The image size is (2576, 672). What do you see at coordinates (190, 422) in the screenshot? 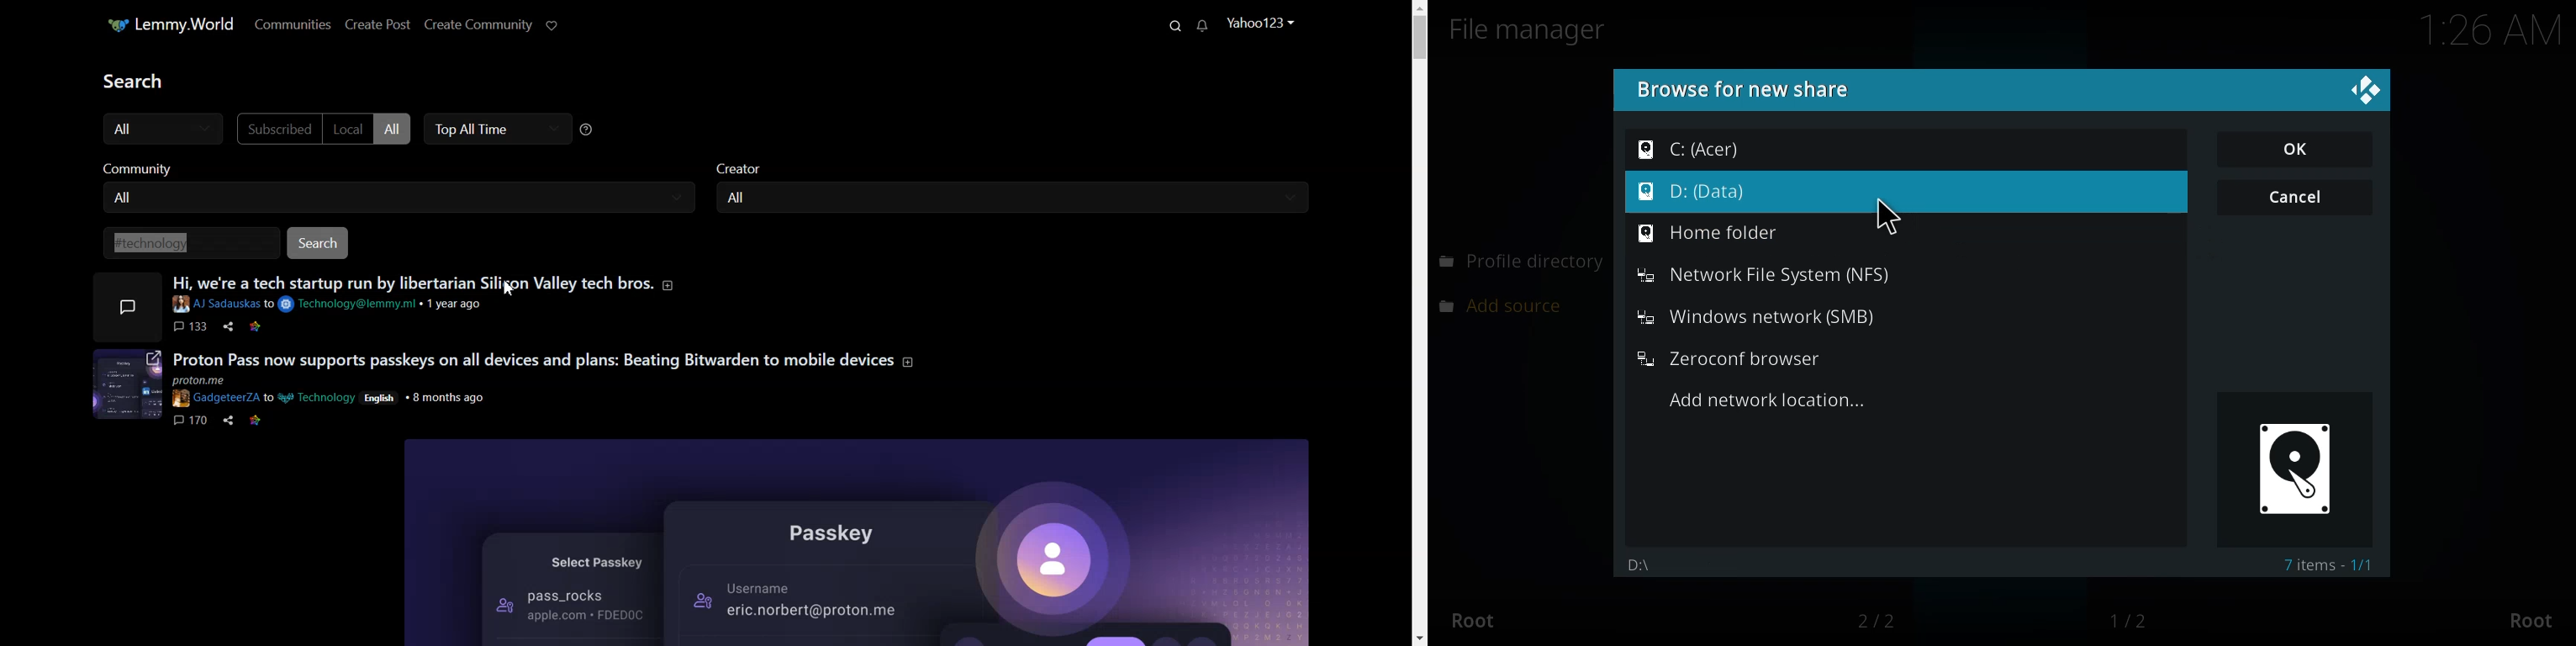
I see `170 comments` at bounding box center [190, 422].